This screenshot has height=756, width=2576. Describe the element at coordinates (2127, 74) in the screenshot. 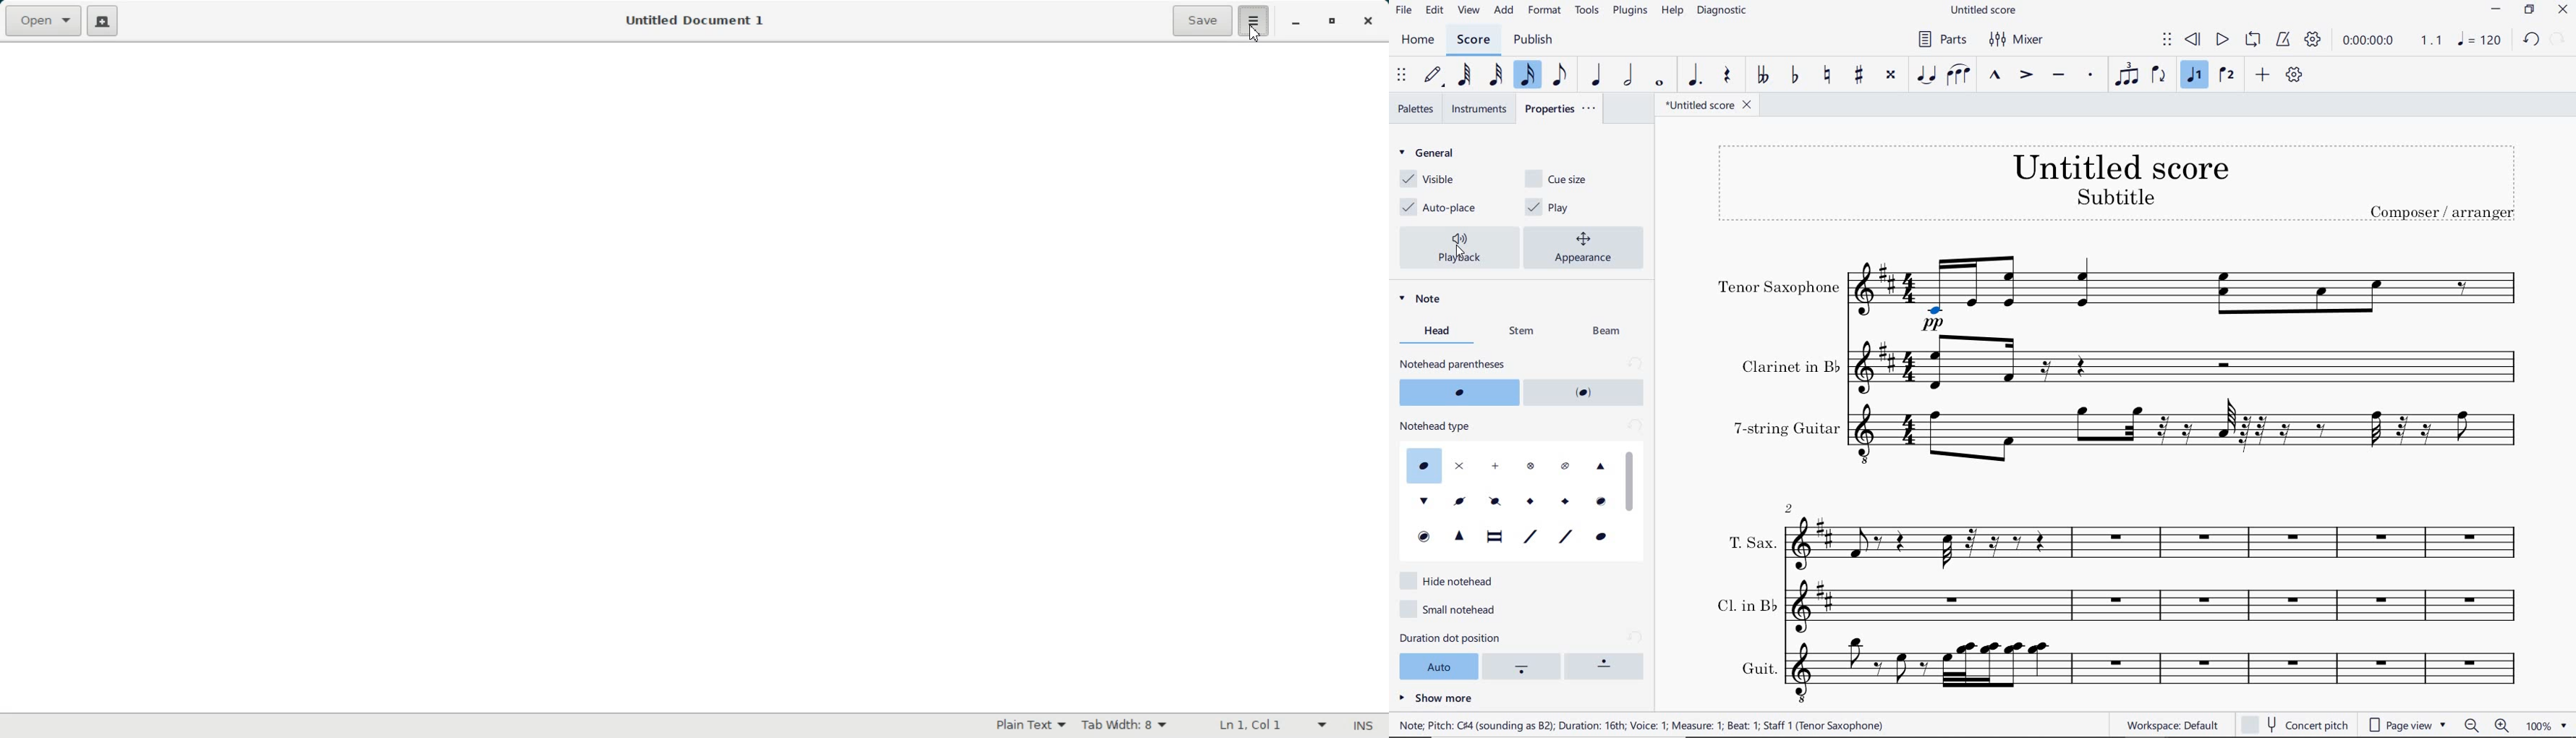

I see `TUPLET` at that location.